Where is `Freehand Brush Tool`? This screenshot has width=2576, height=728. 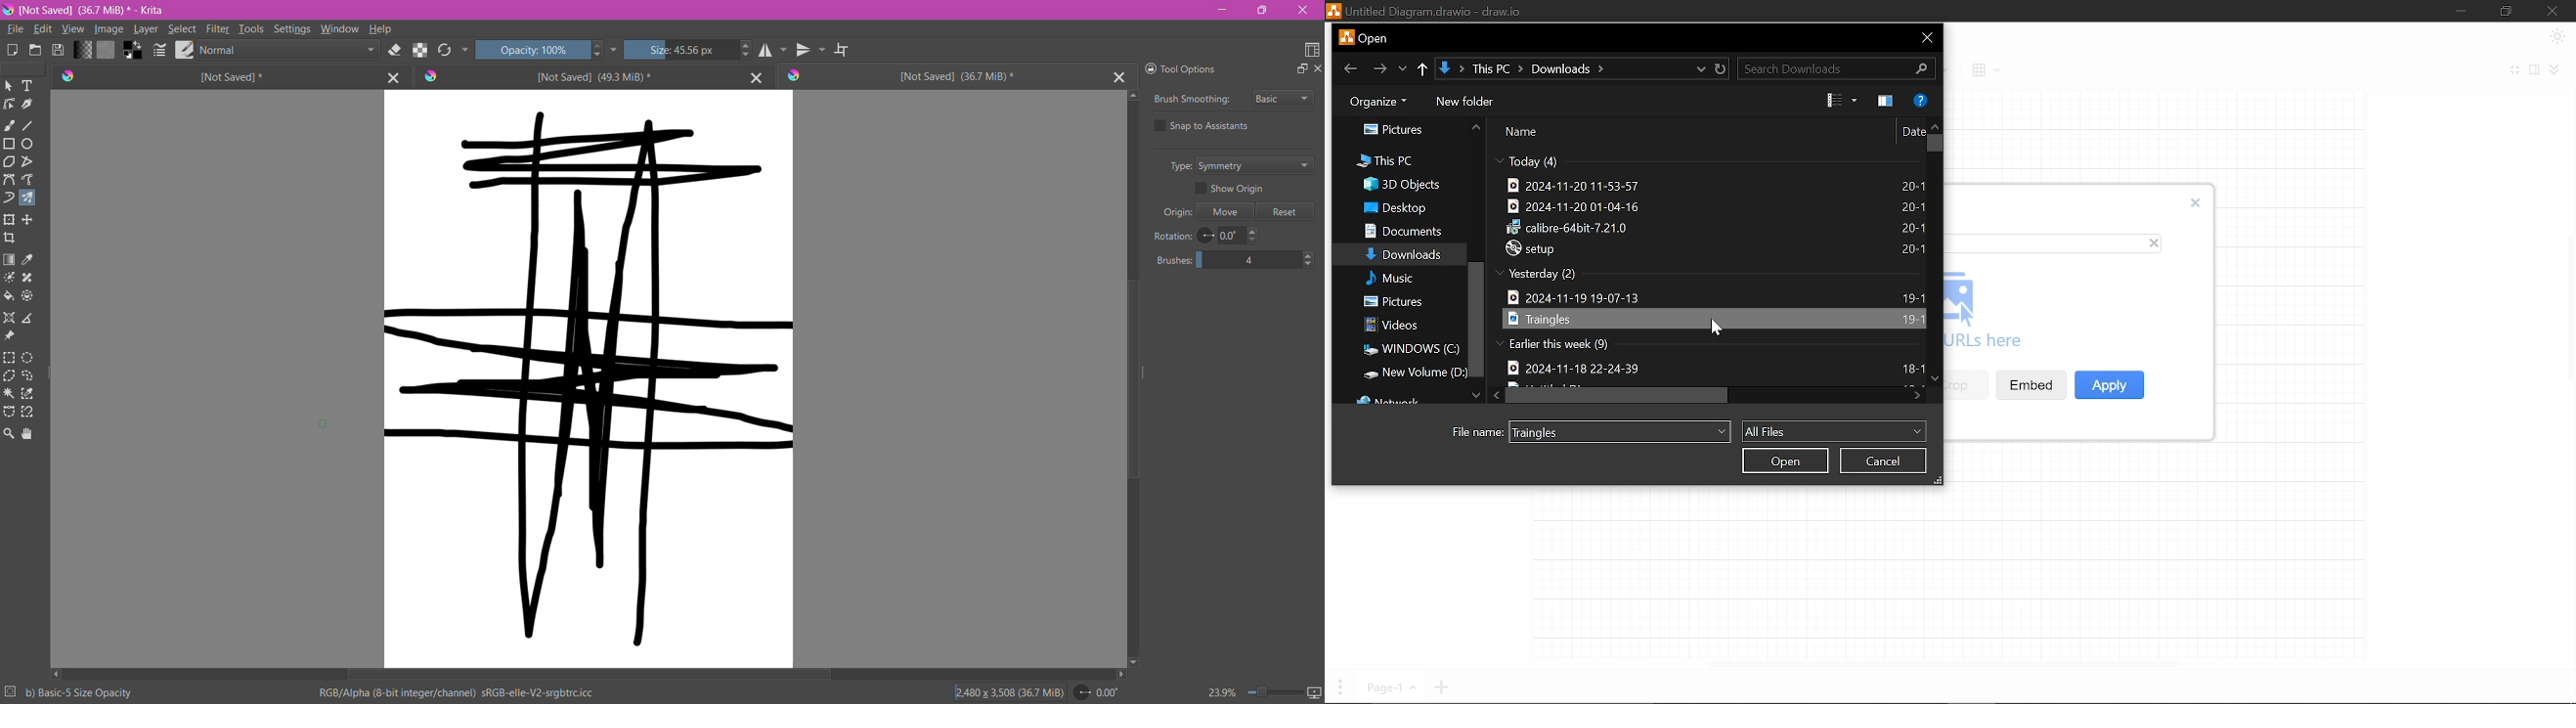 Freehand Brush Tool is located at coordinates (10, 125).